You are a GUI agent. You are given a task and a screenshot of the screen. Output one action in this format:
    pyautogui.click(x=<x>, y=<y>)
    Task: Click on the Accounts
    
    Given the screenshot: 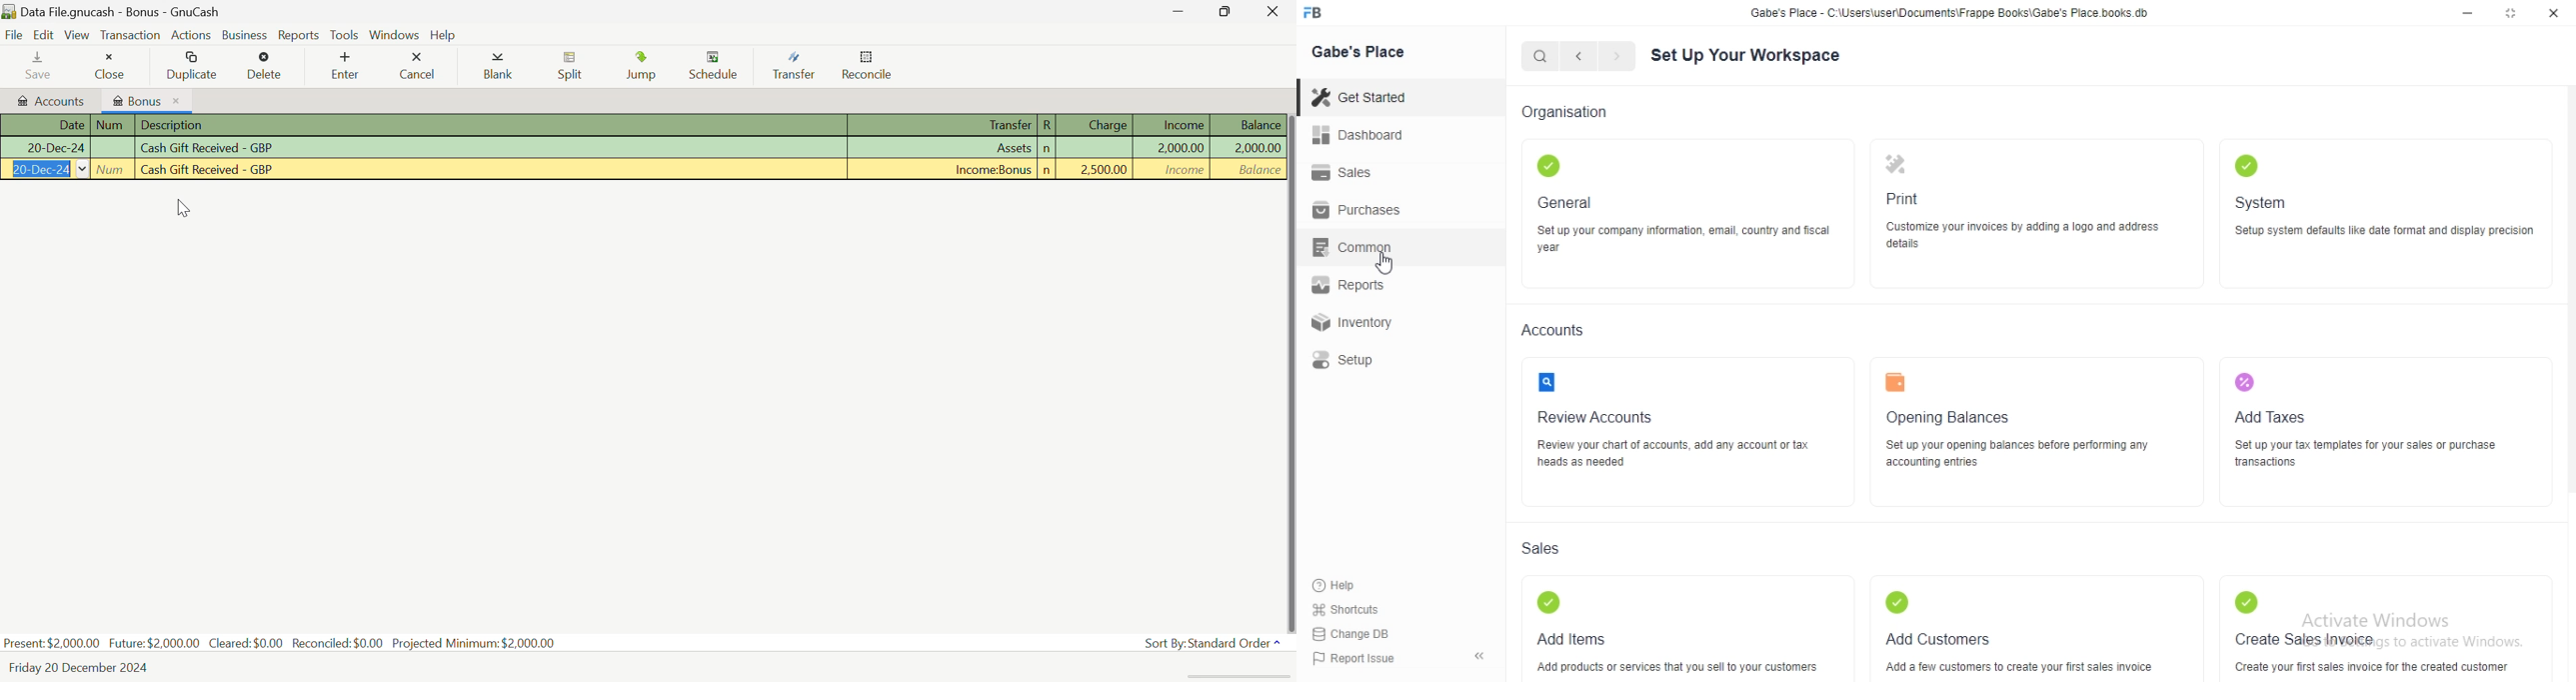 What is the action you would take?
    pyautogui.click(x=1553, y=330)
    